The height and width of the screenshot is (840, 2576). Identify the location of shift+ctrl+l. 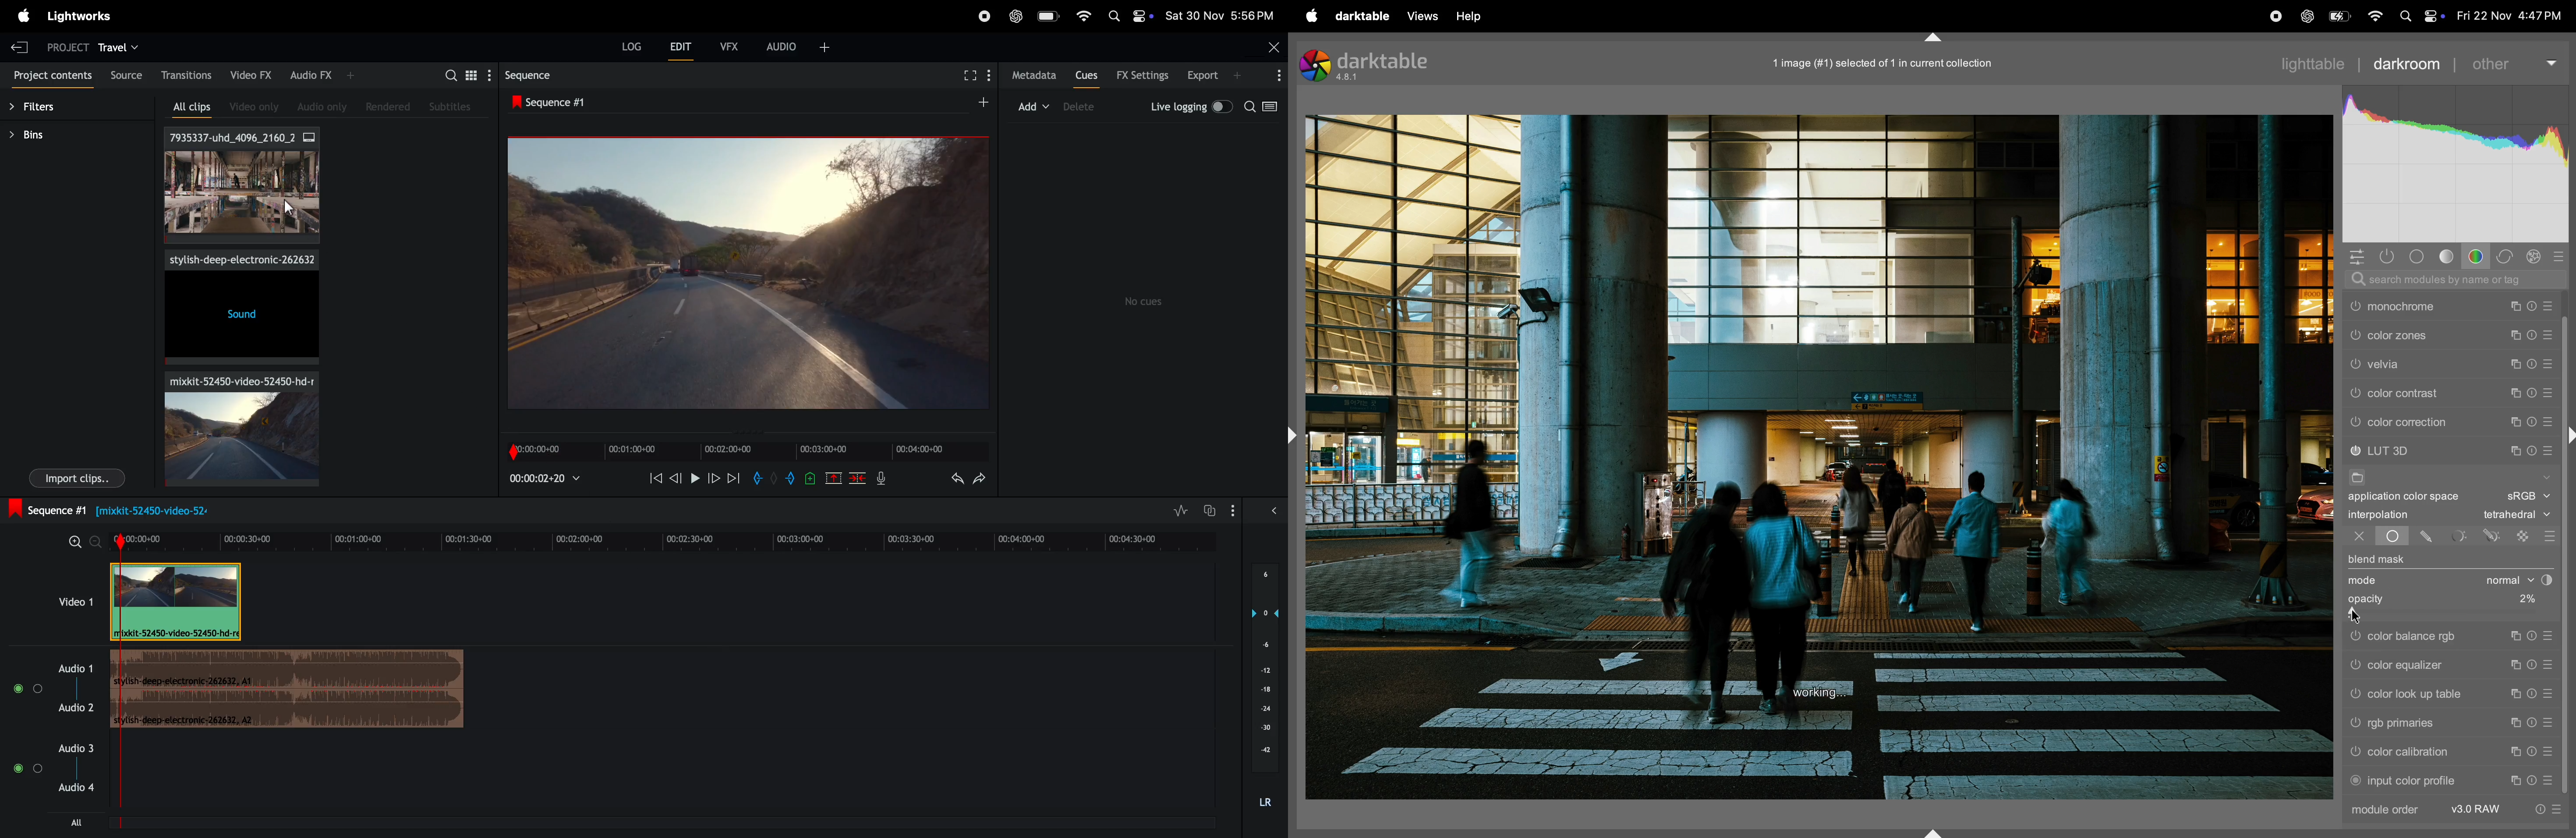
(1296, 434).